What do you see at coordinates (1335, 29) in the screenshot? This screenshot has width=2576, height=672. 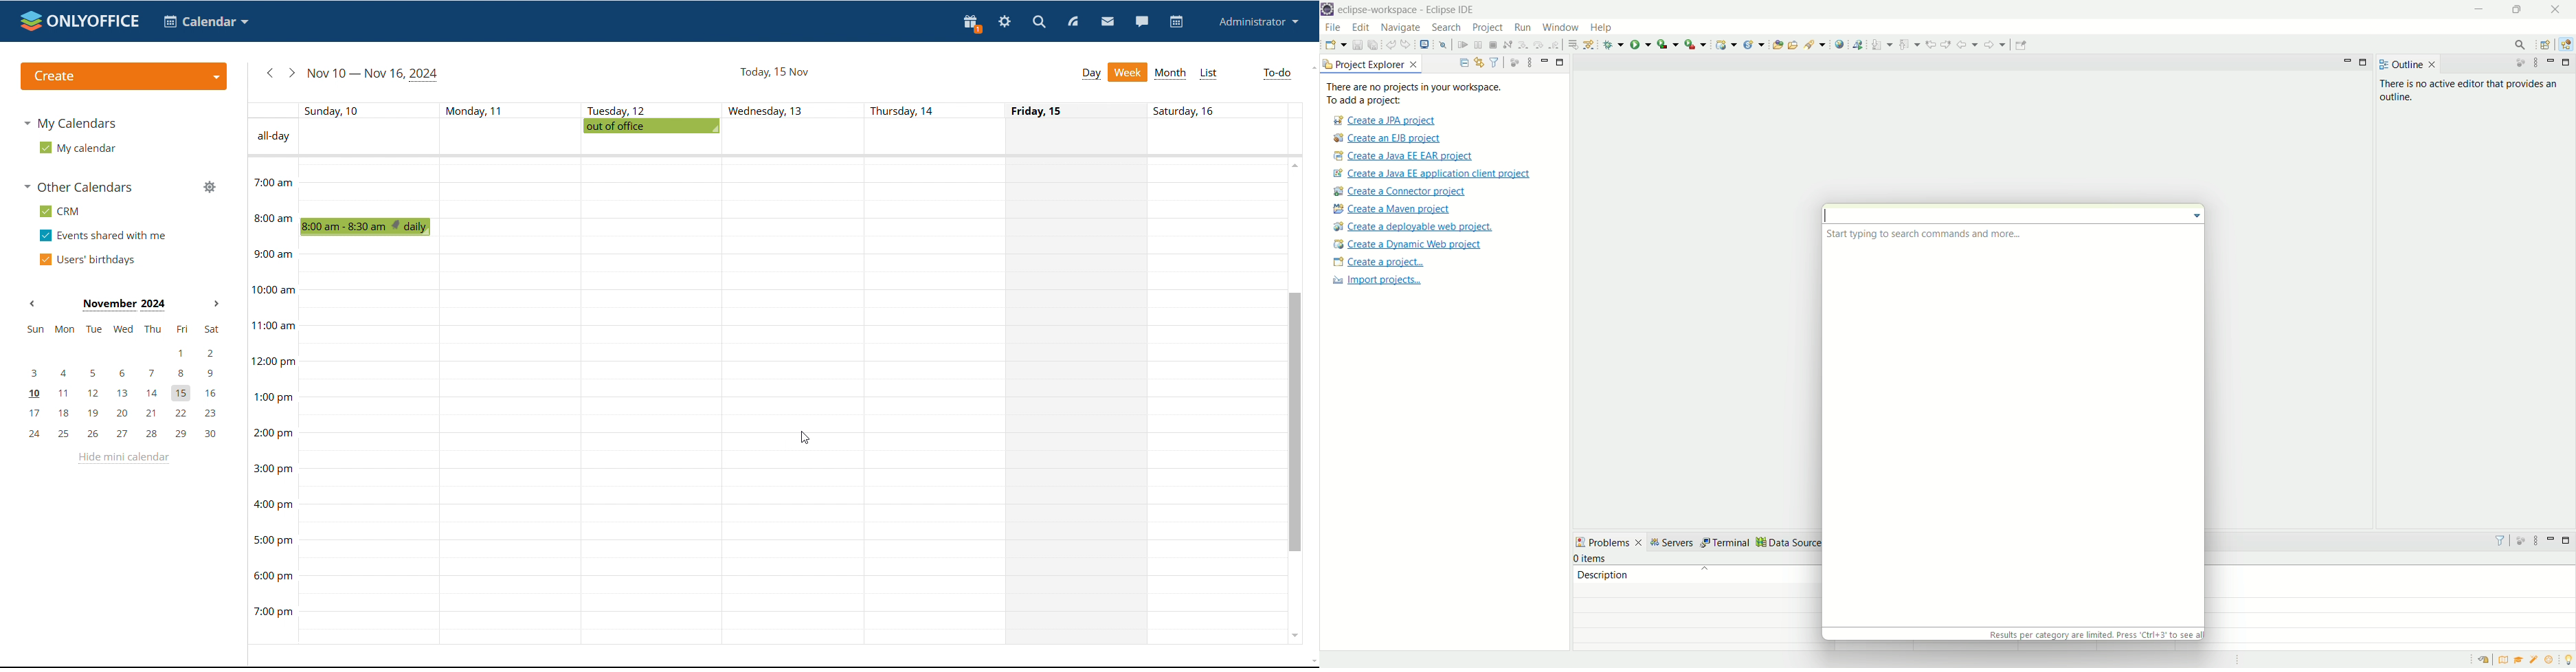 I see `file` at bounding box center [1335, 29].